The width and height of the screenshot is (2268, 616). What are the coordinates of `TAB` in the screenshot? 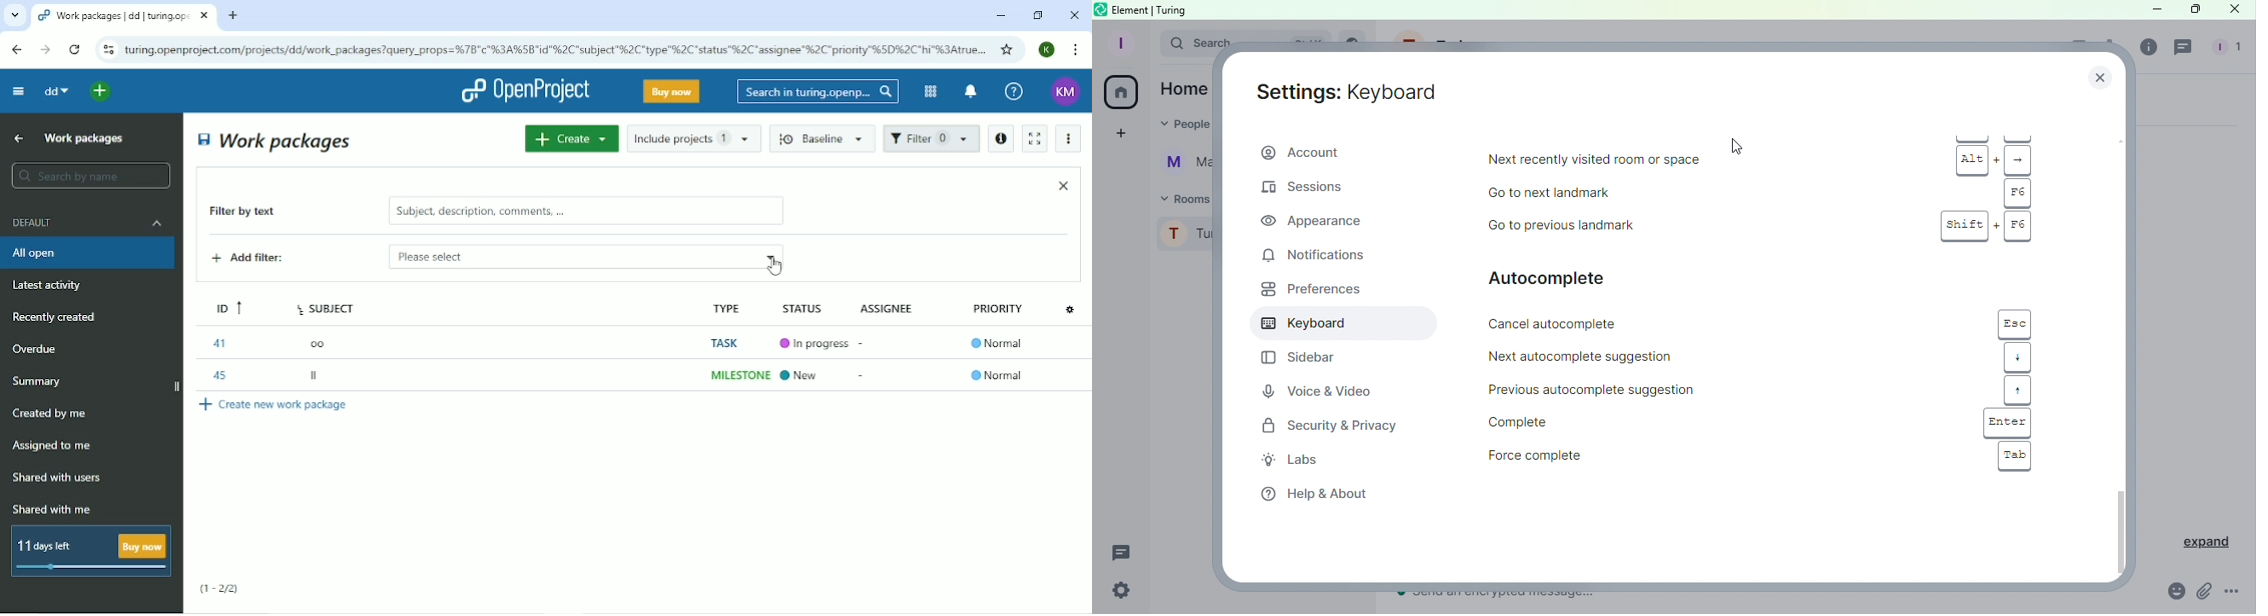 It's located at (2016, 455).